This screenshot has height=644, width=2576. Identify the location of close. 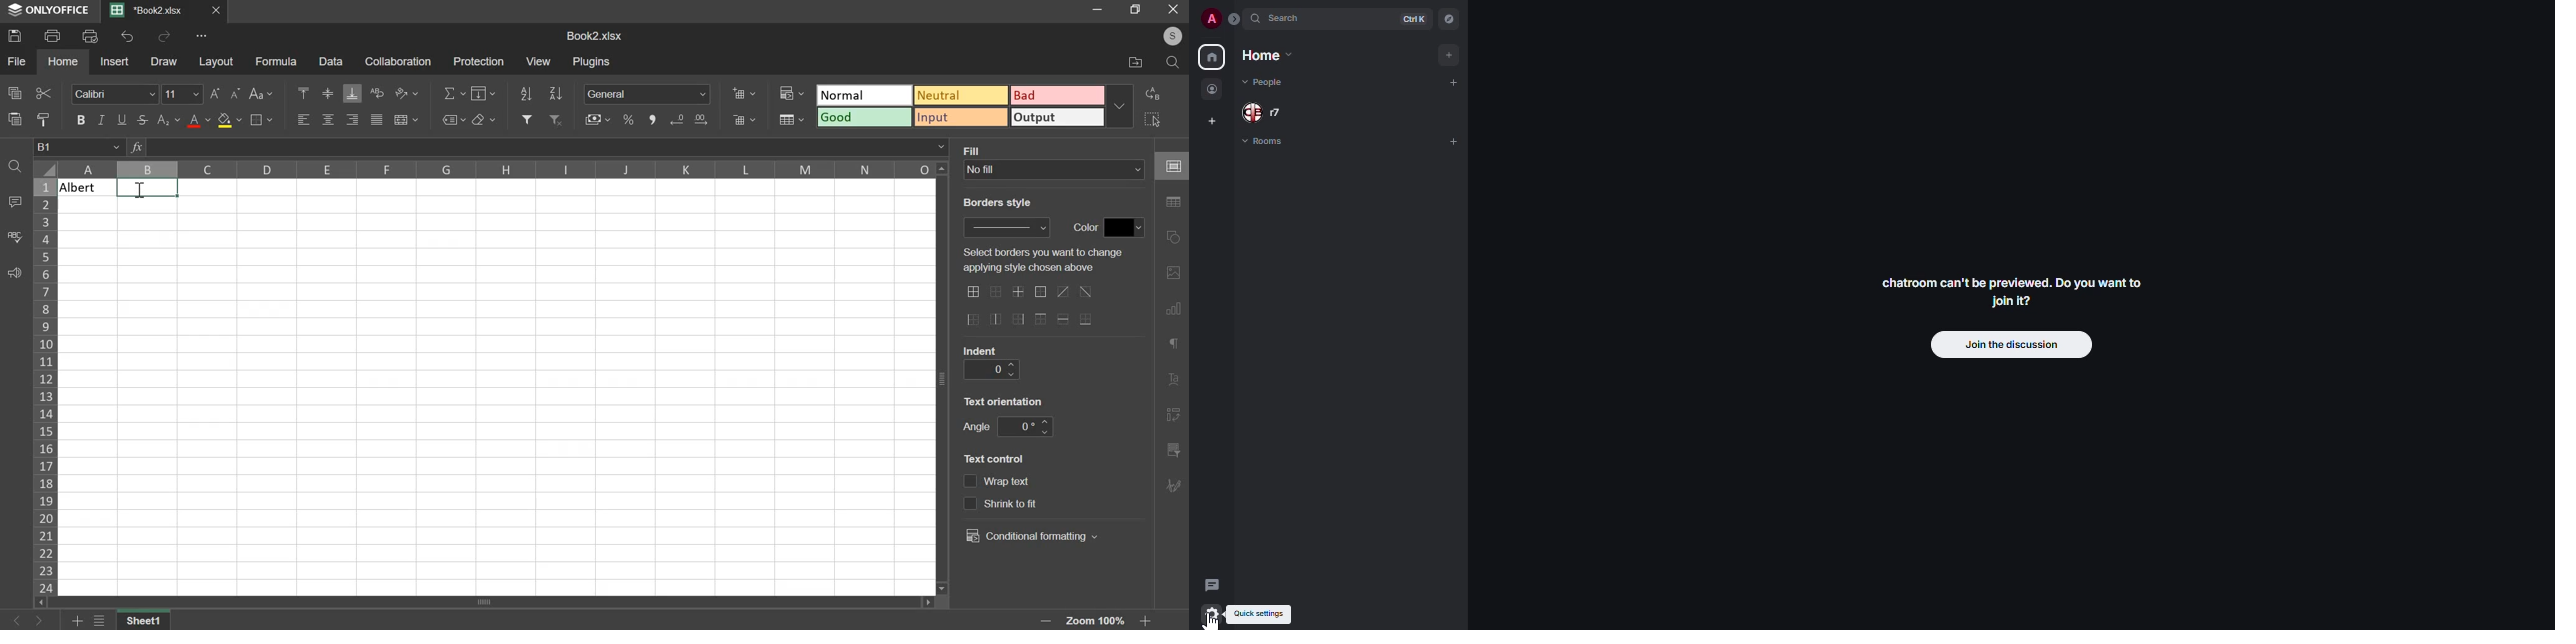
(1172, 11).